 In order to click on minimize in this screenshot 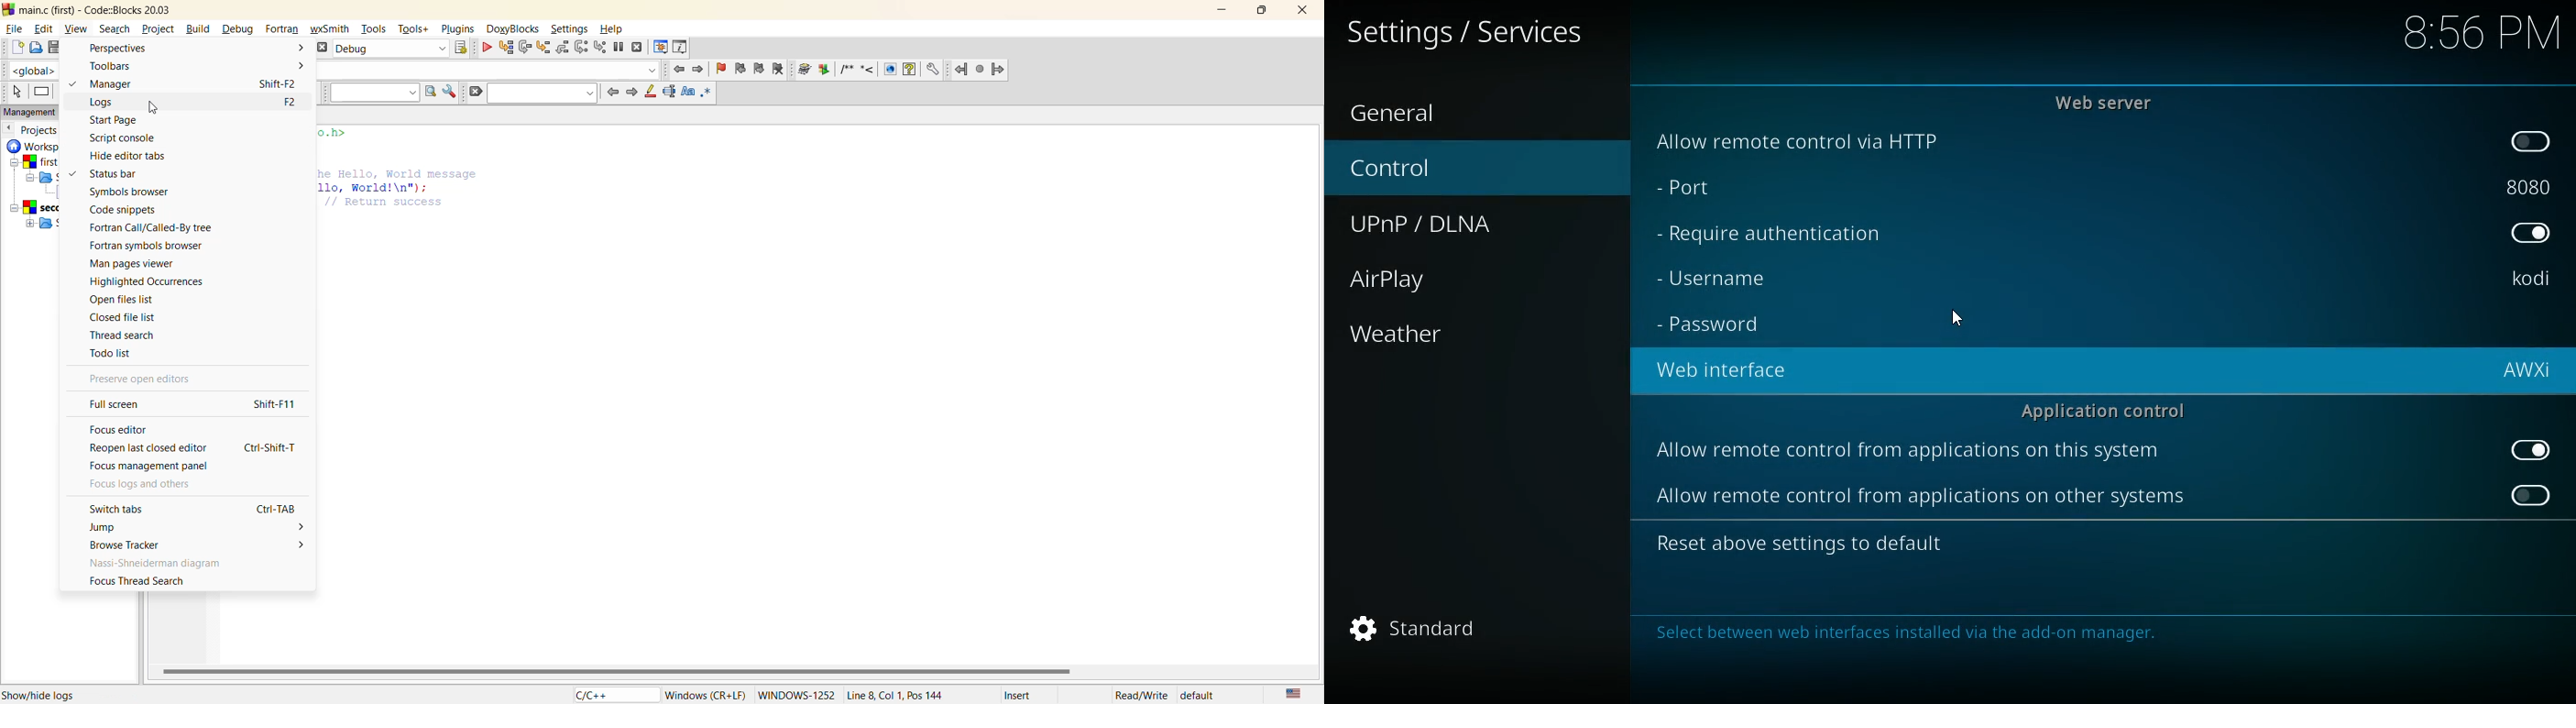, I will do `click(1224, 10)`.